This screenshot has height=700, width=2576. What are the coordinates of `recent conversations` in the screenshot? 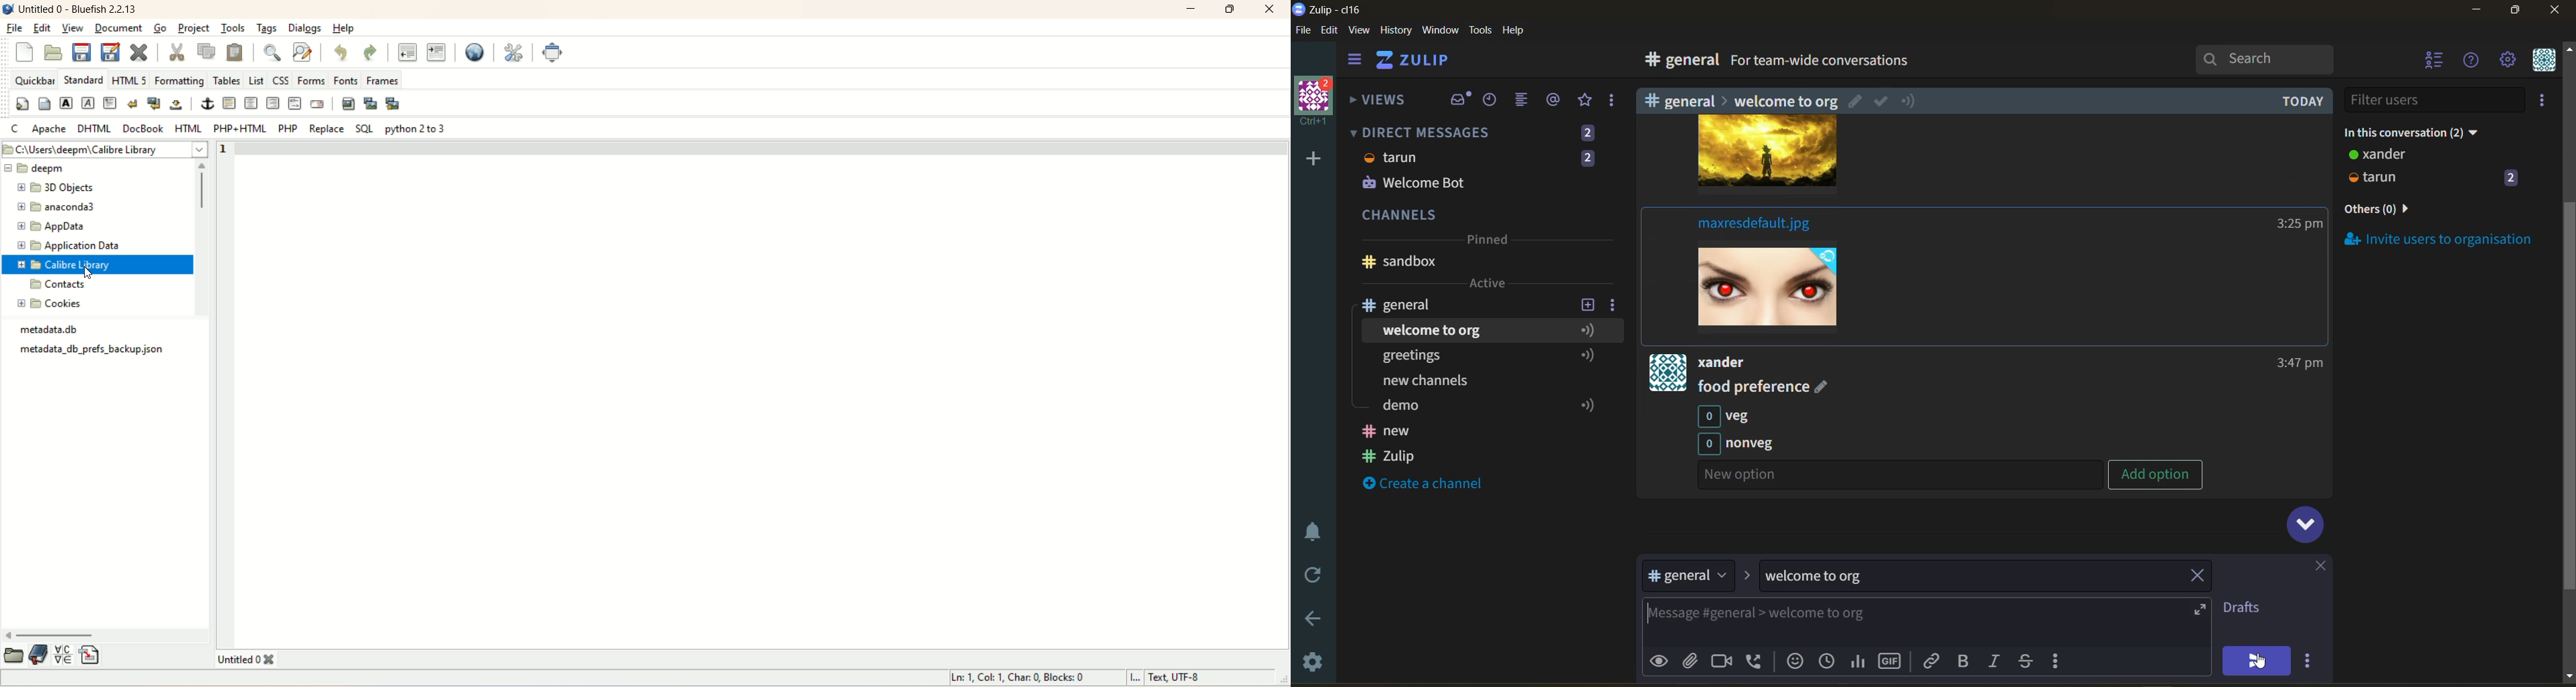 It's located at (1494, 101).